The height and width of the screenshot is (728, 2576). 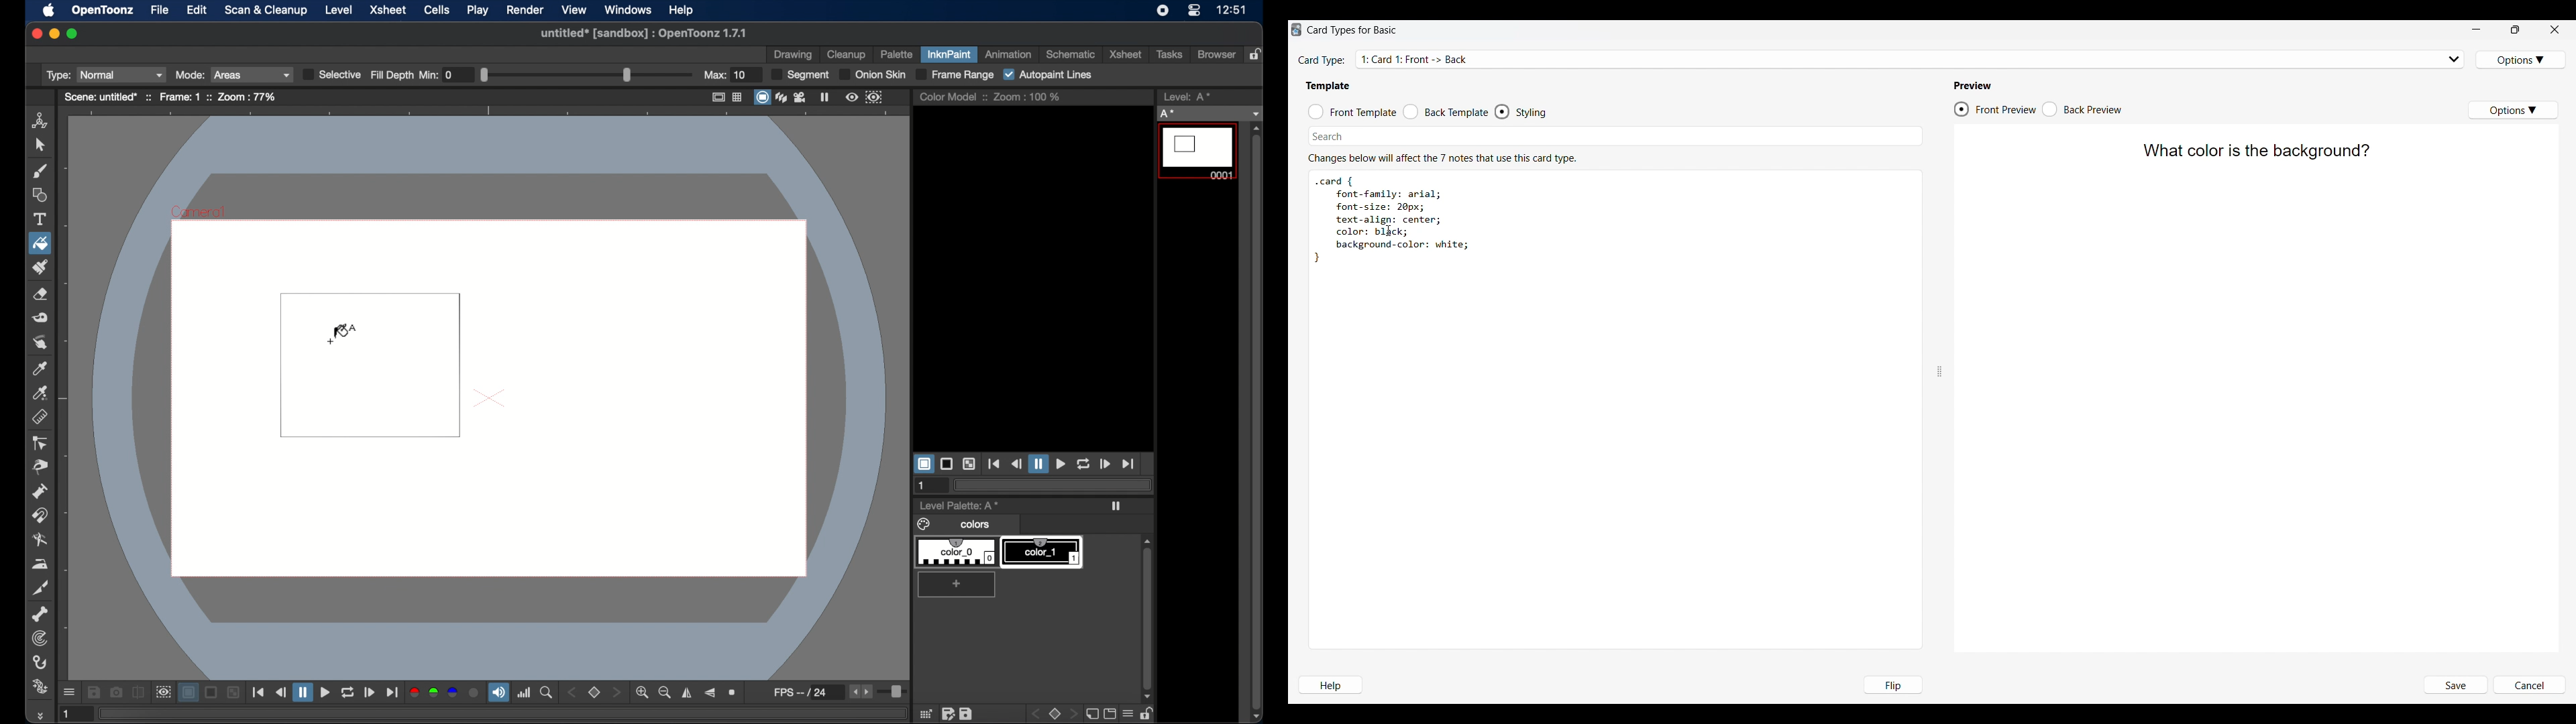 I want to click on add color, so click(x=958, y=585).